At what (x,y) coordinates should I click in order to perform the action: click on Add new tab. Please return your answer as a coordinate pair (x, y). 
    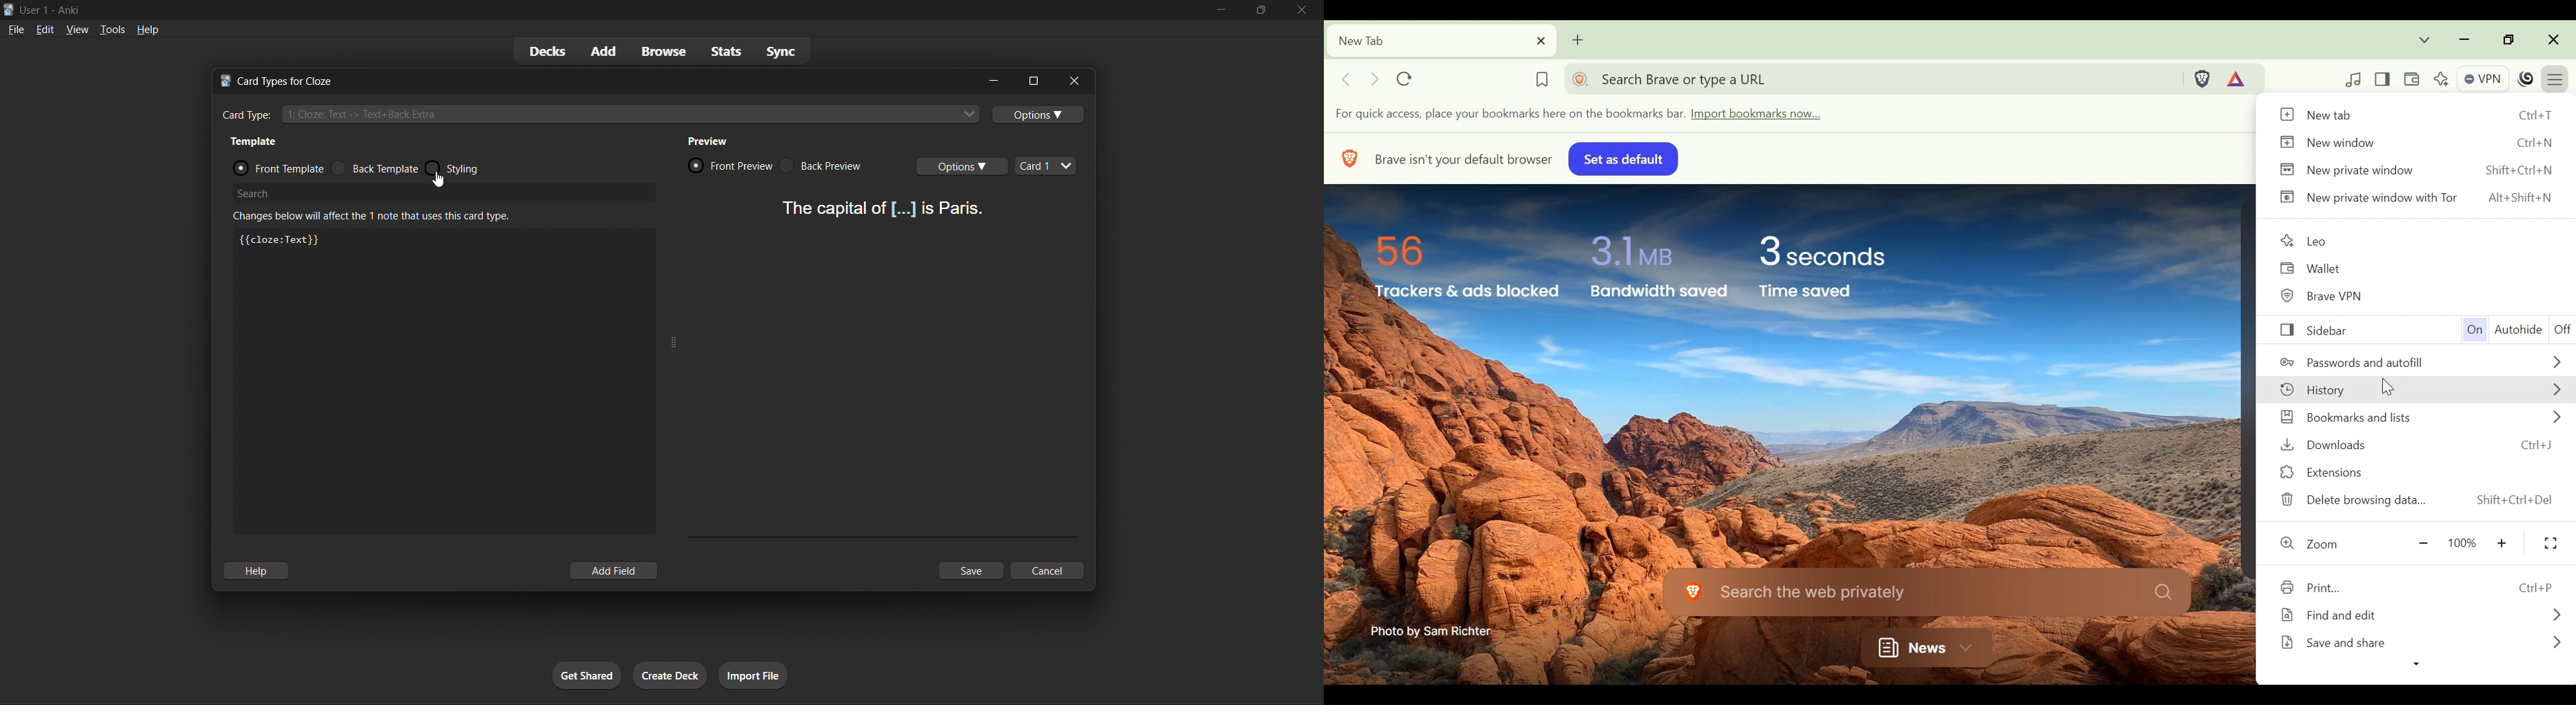
    Looking at the image, I should click on (1579, 39).